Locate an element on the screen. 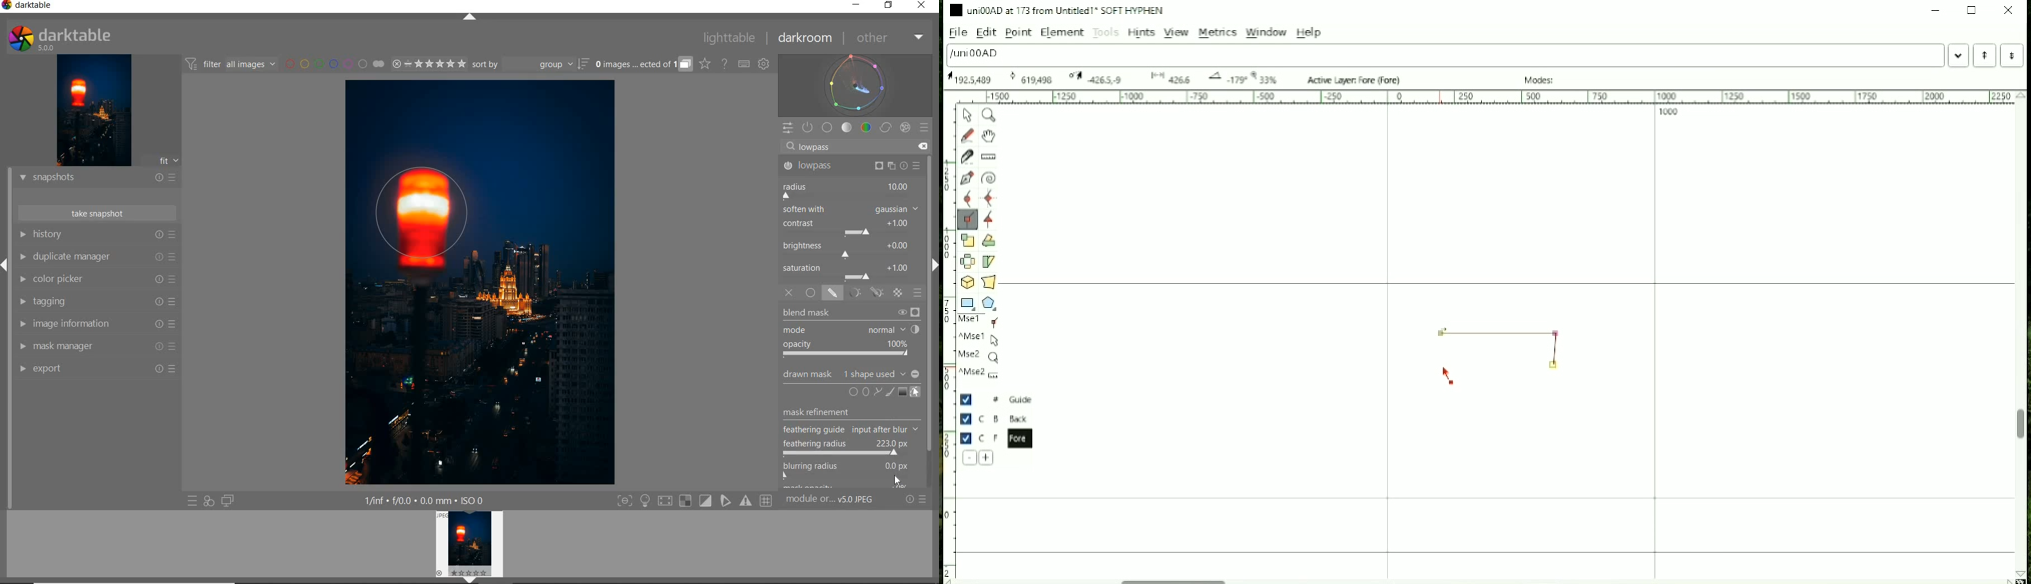 This screenshot has height=588, width=2044. LIGHTTABLE is located at coordinates (731, 37).